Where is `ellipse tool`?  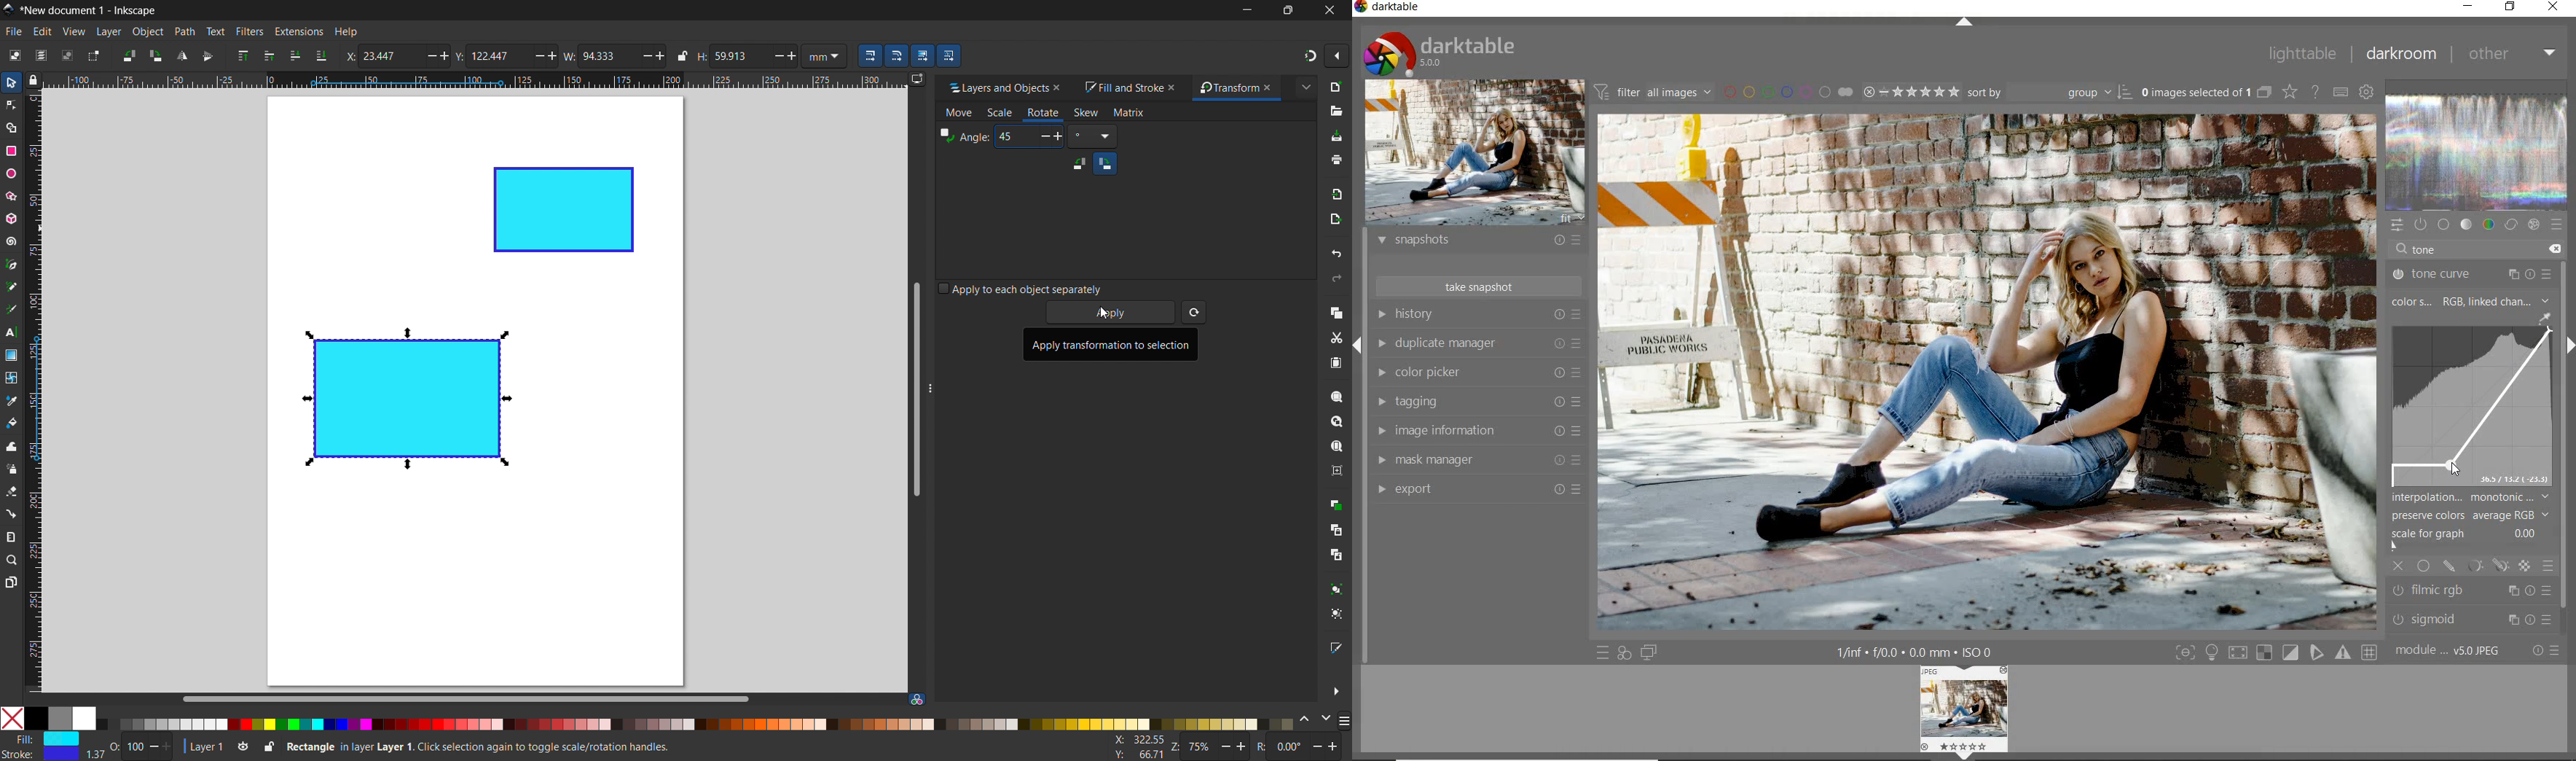 ellipse tool is located at coordinates (11, 173).